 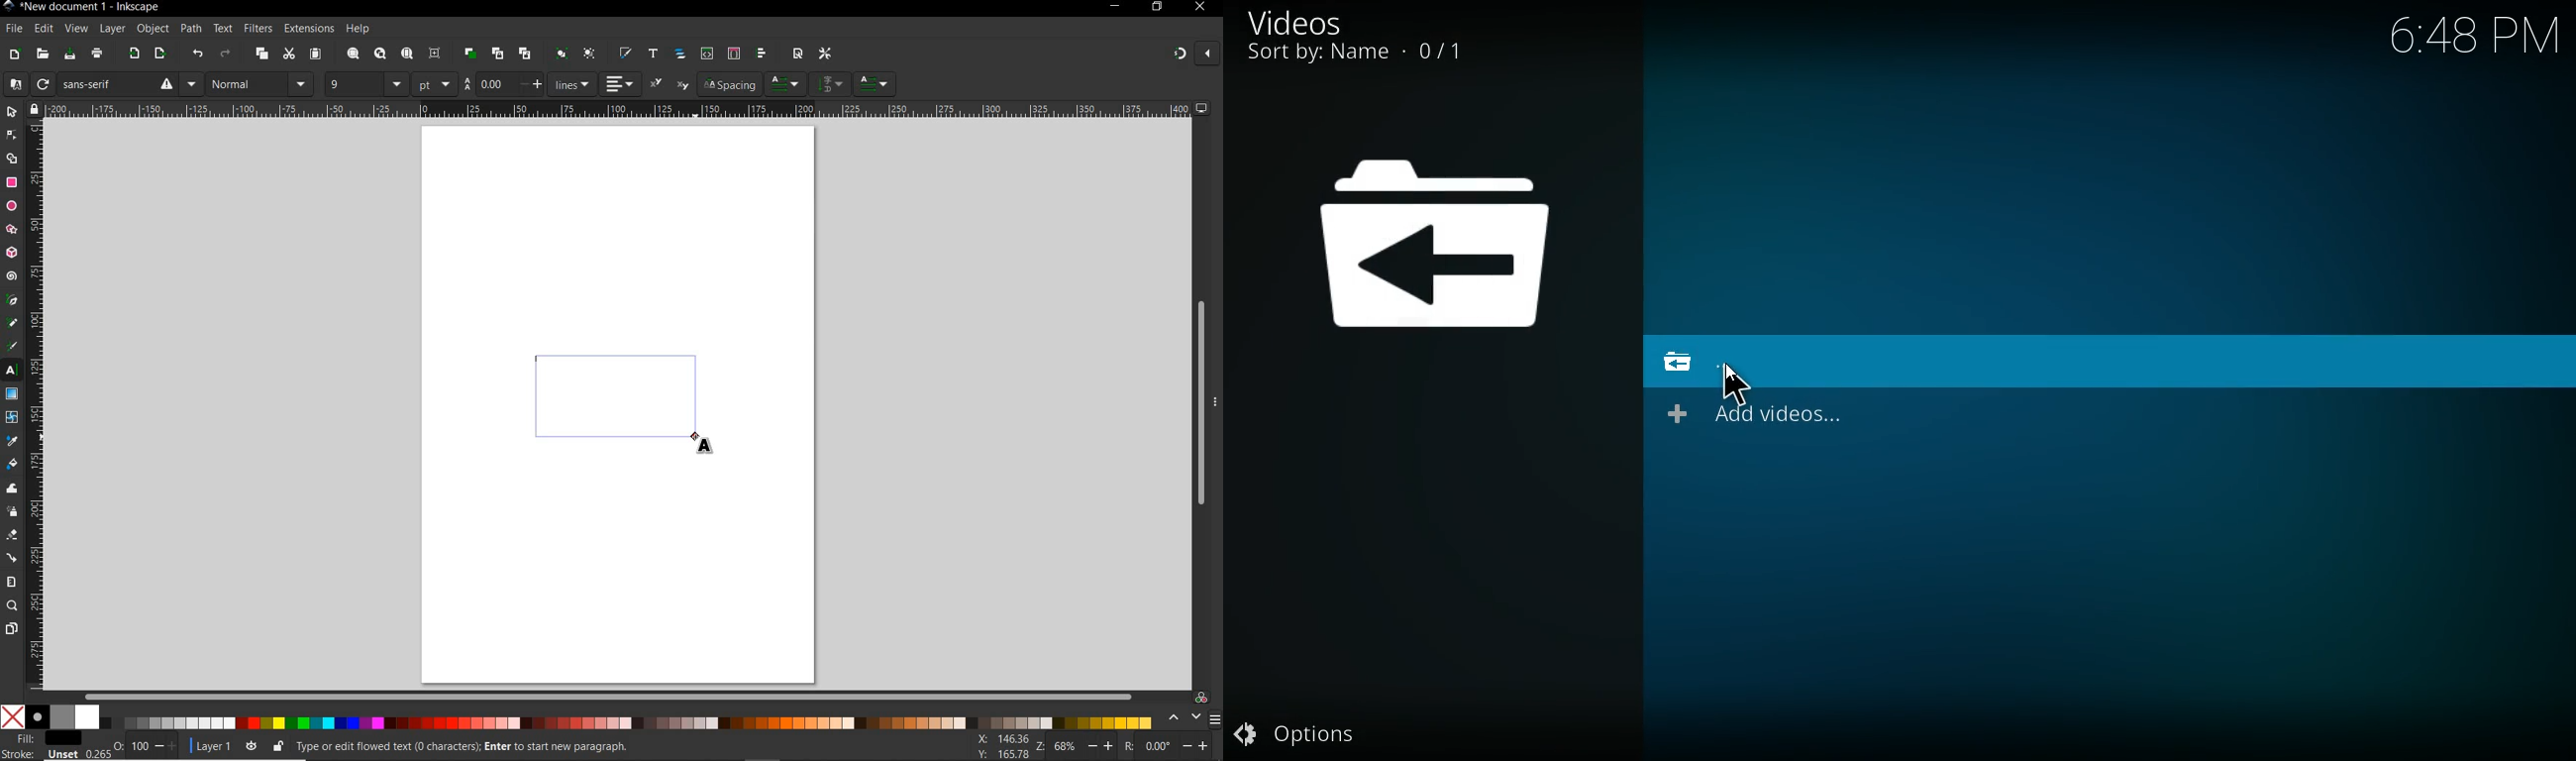 I want to click on open export, so click(x=160, y=55).